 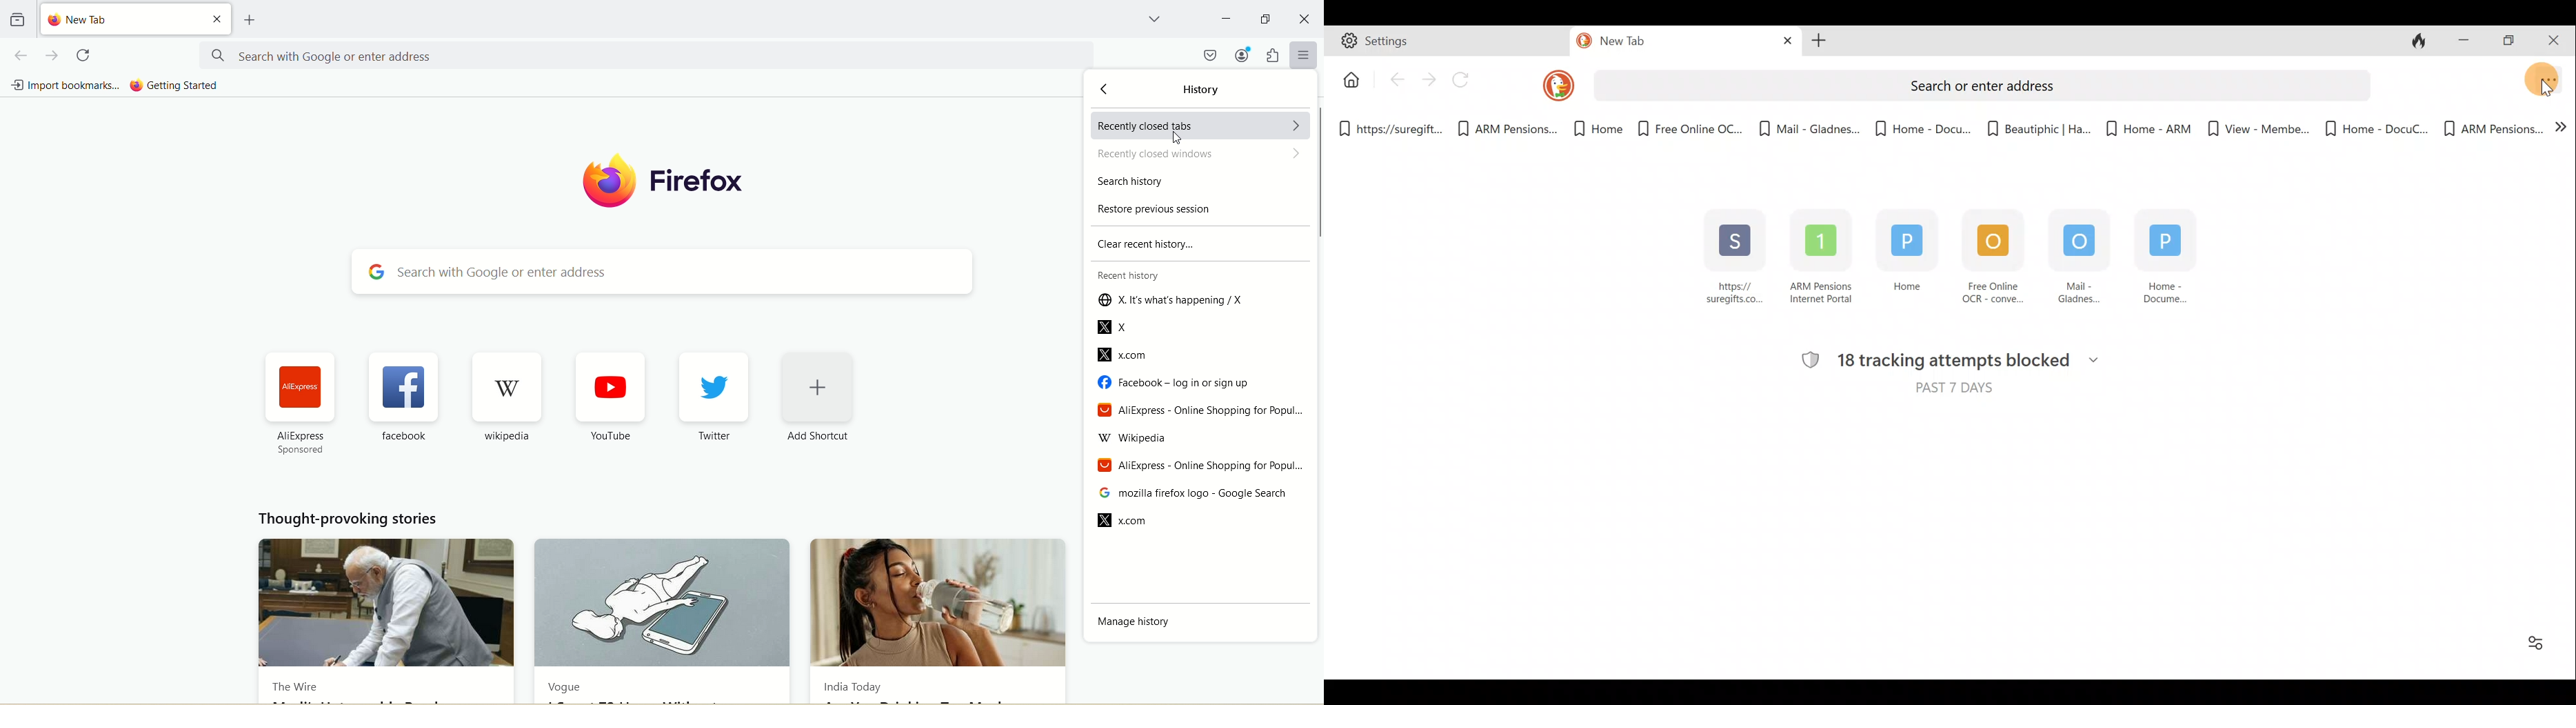 What do you see at coordinates (1201, 209) in the screenshot?
I see `restore previous session` at bounding box center [1201, 209].